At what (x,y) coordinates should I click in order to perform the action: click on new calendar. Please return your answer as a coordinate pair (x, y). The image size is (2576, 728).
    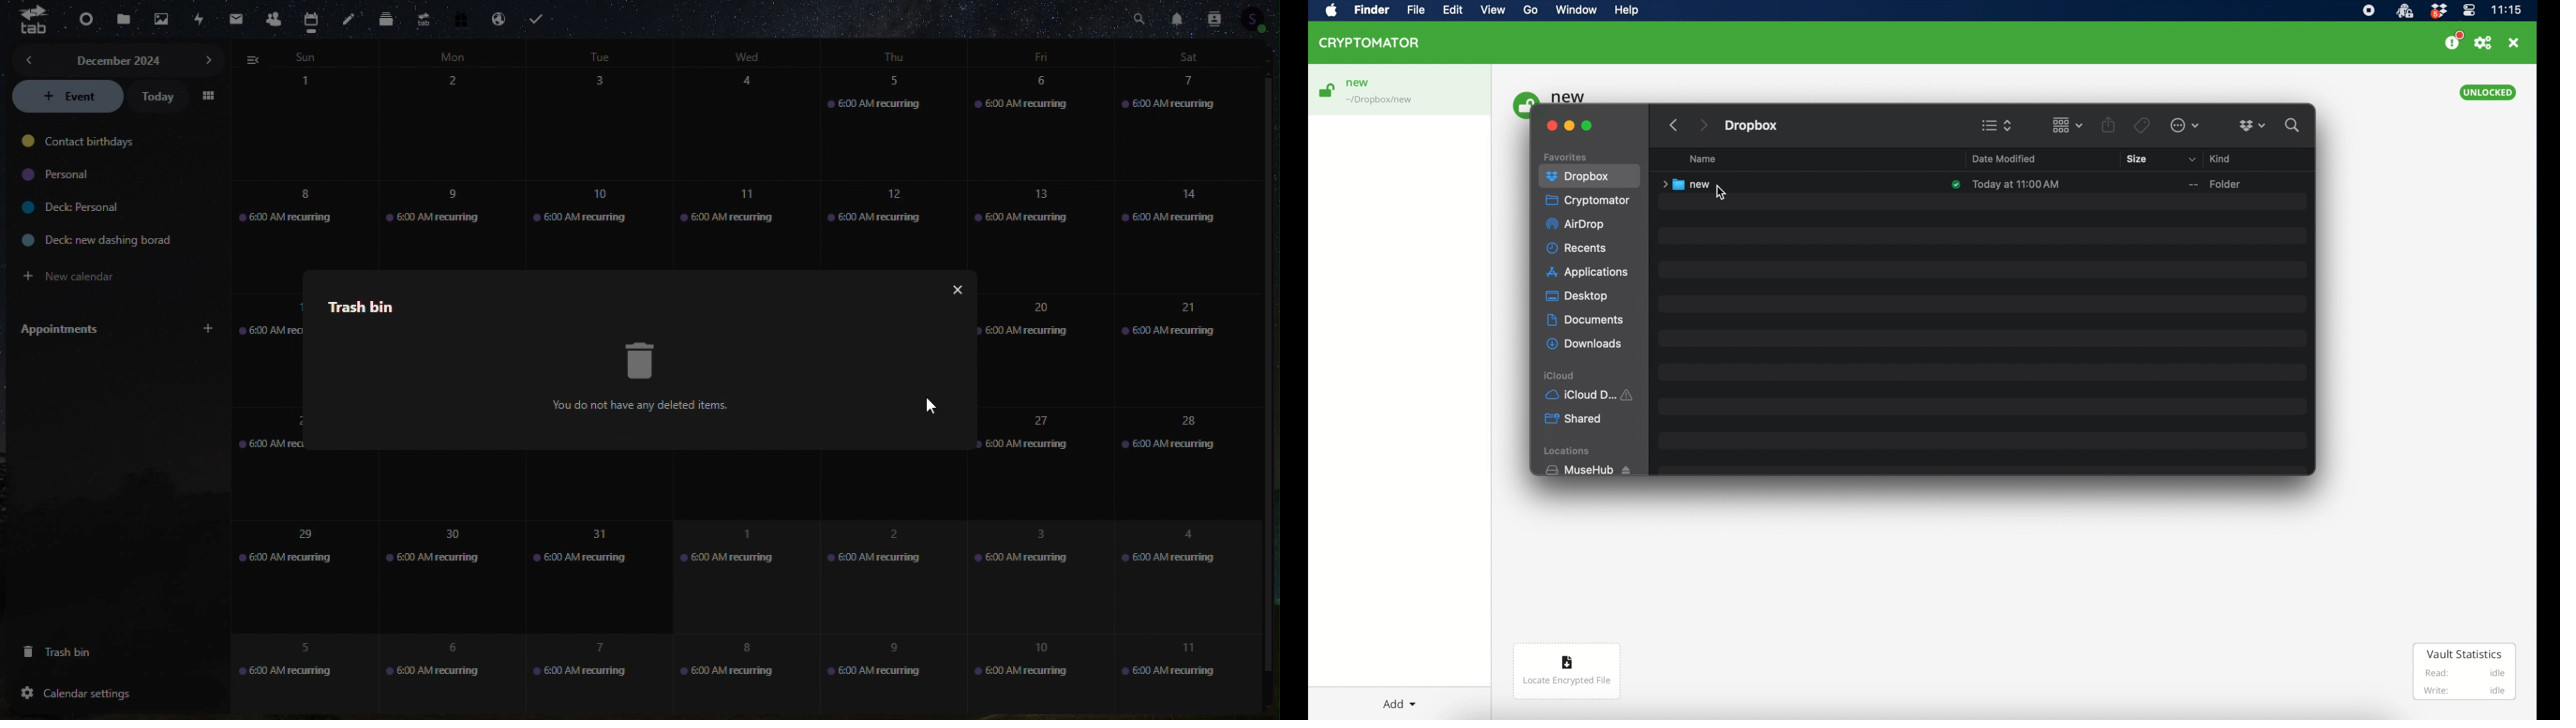
    Looking at the image, I should click on (86, 273).